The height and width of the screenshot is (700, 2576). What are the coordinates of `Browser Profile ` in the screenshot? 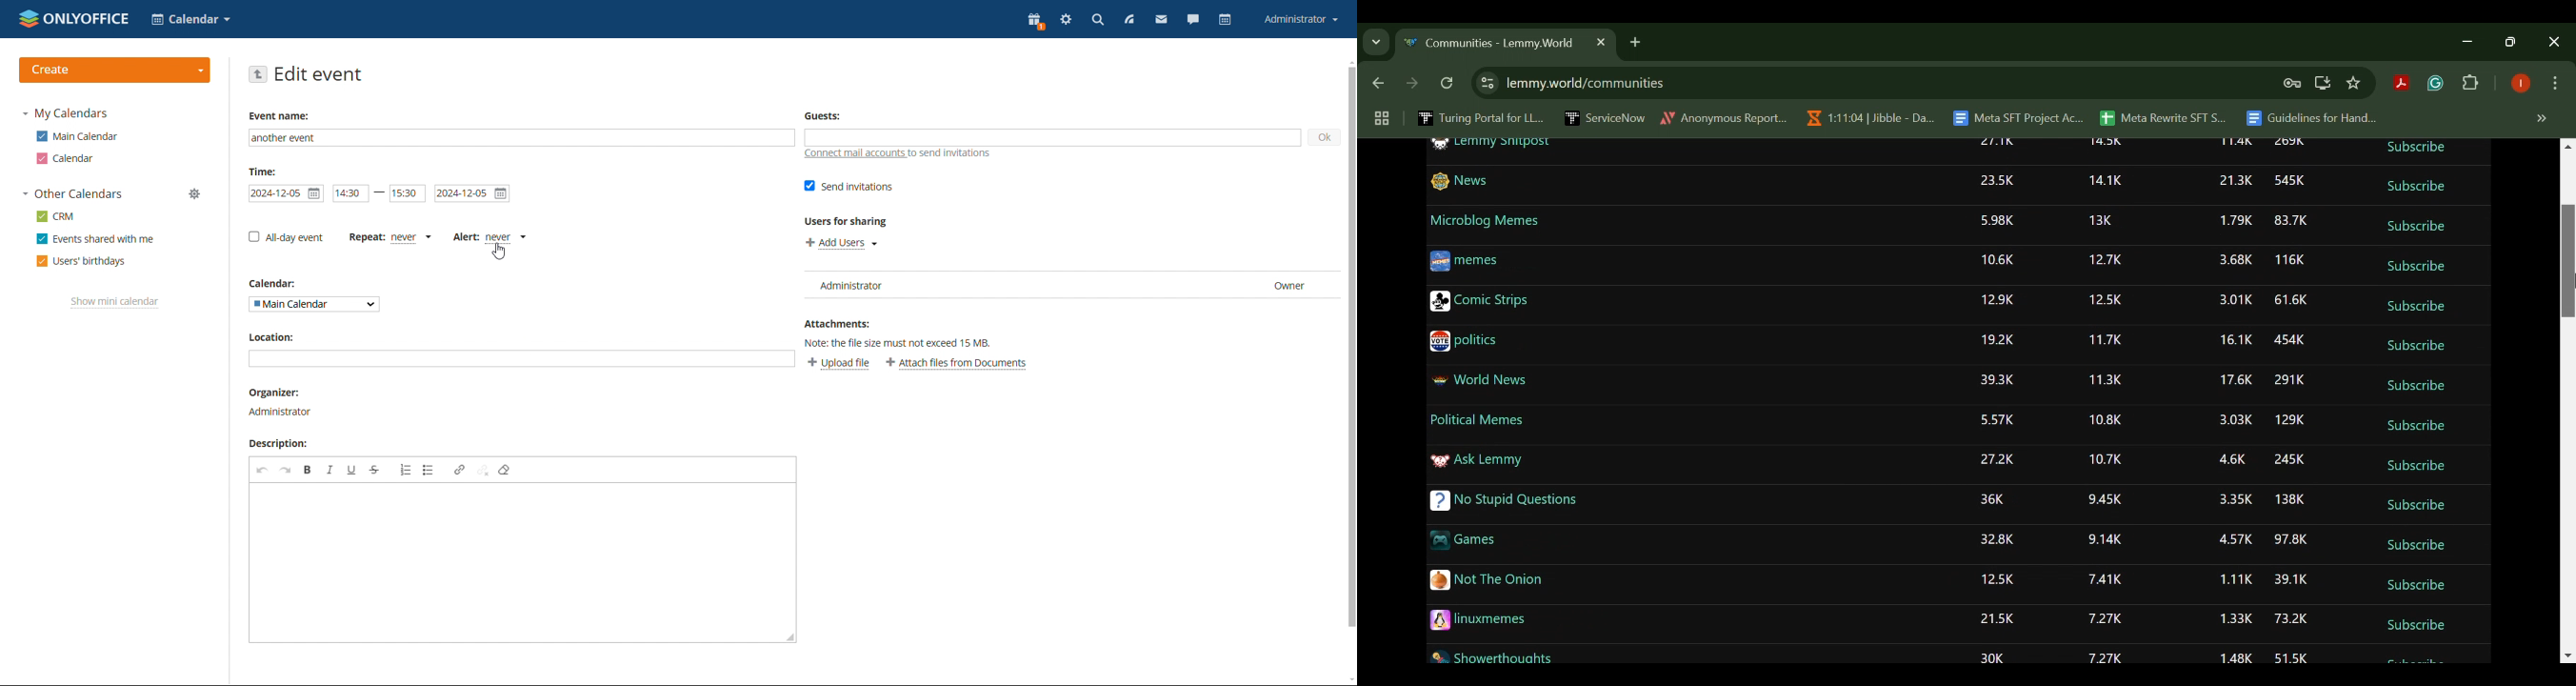 It's located at (2521, 85).